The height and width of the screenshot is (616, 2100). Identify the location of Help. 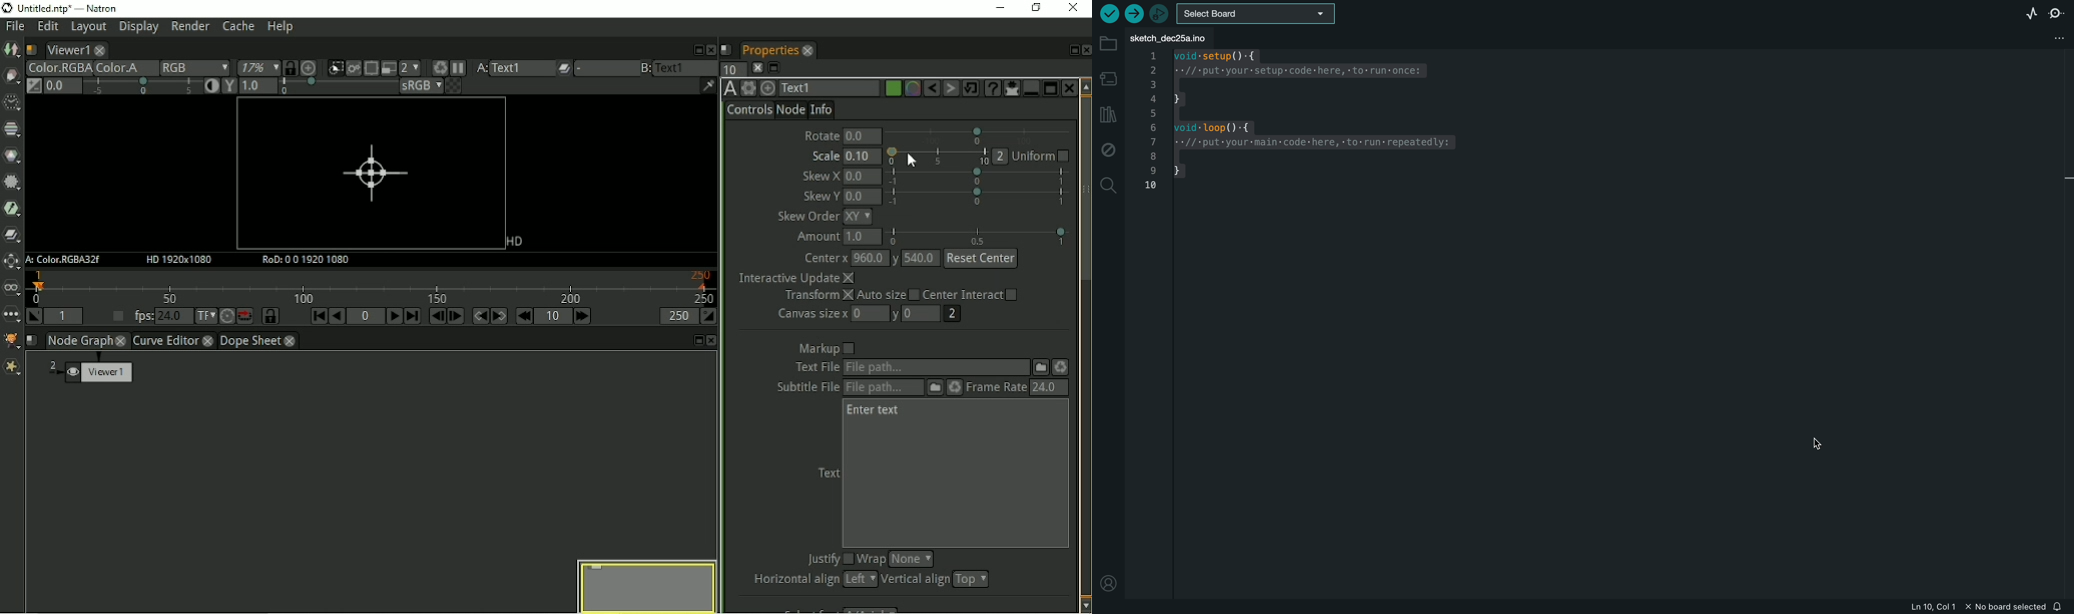
(281, 27).